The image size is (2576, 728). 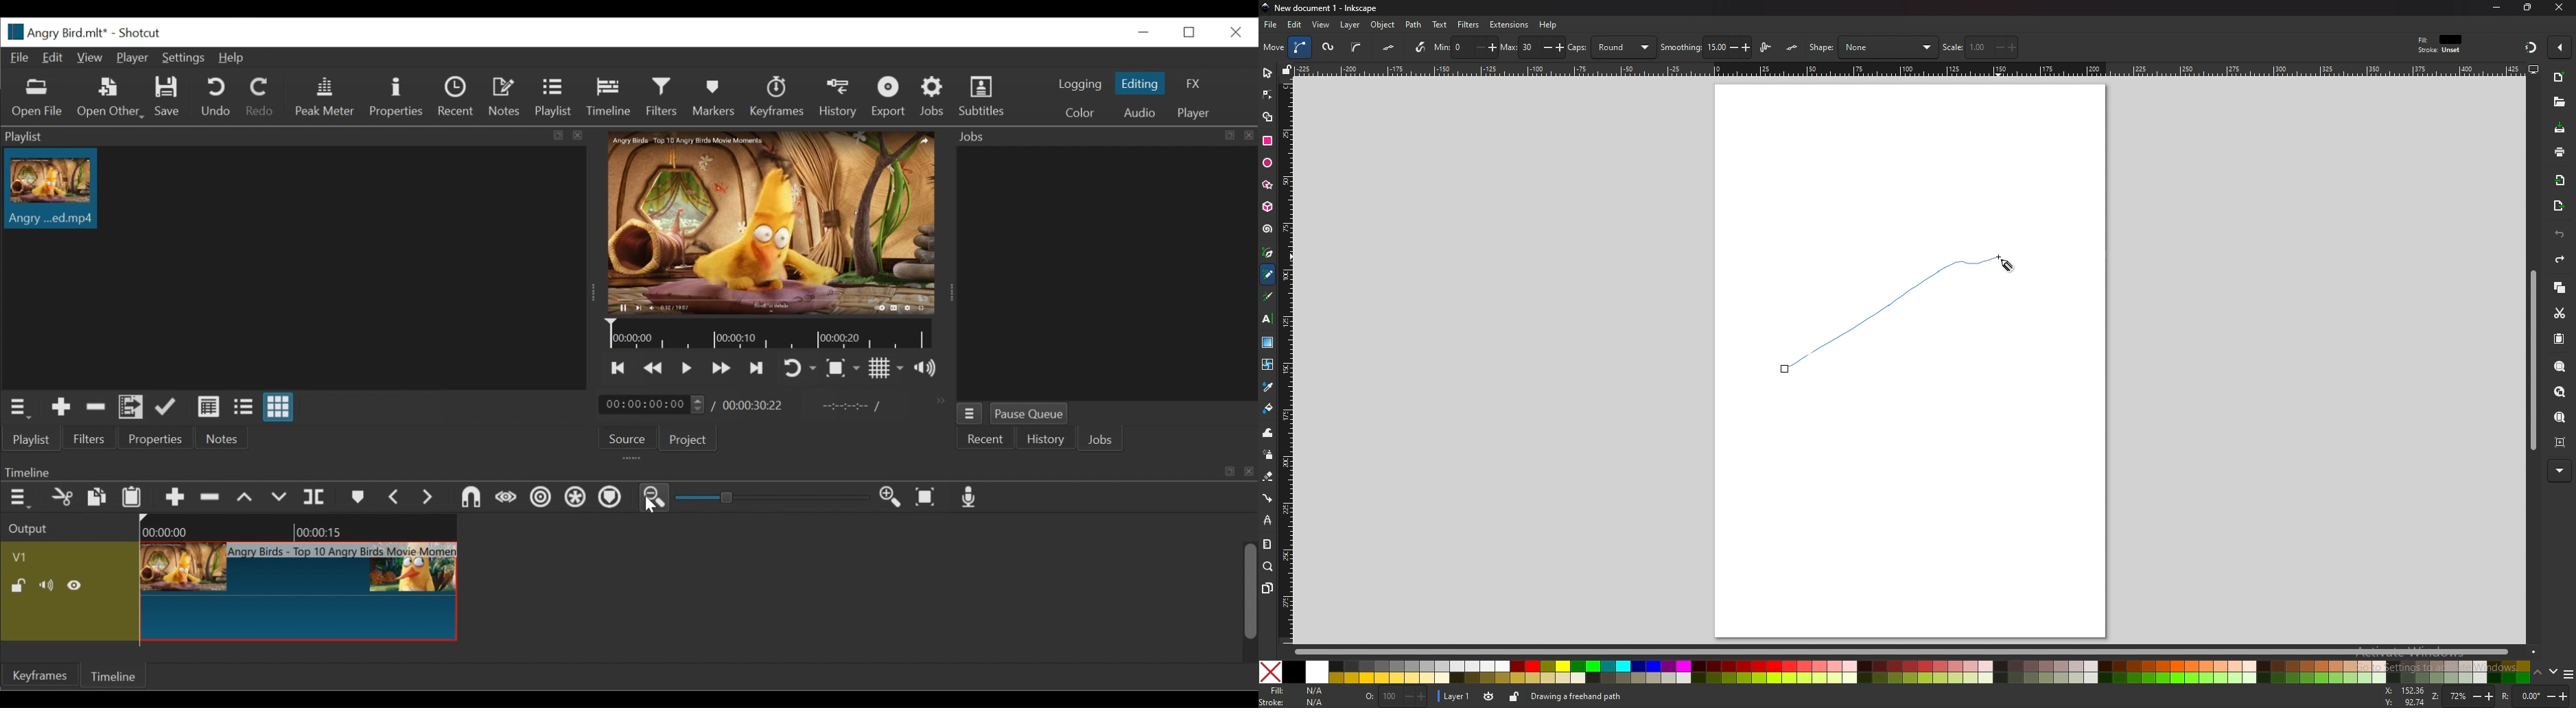 What do you see at coordinates (2553, 671) in the screenshot?
I see `down` at bounding box center [2553, 671].